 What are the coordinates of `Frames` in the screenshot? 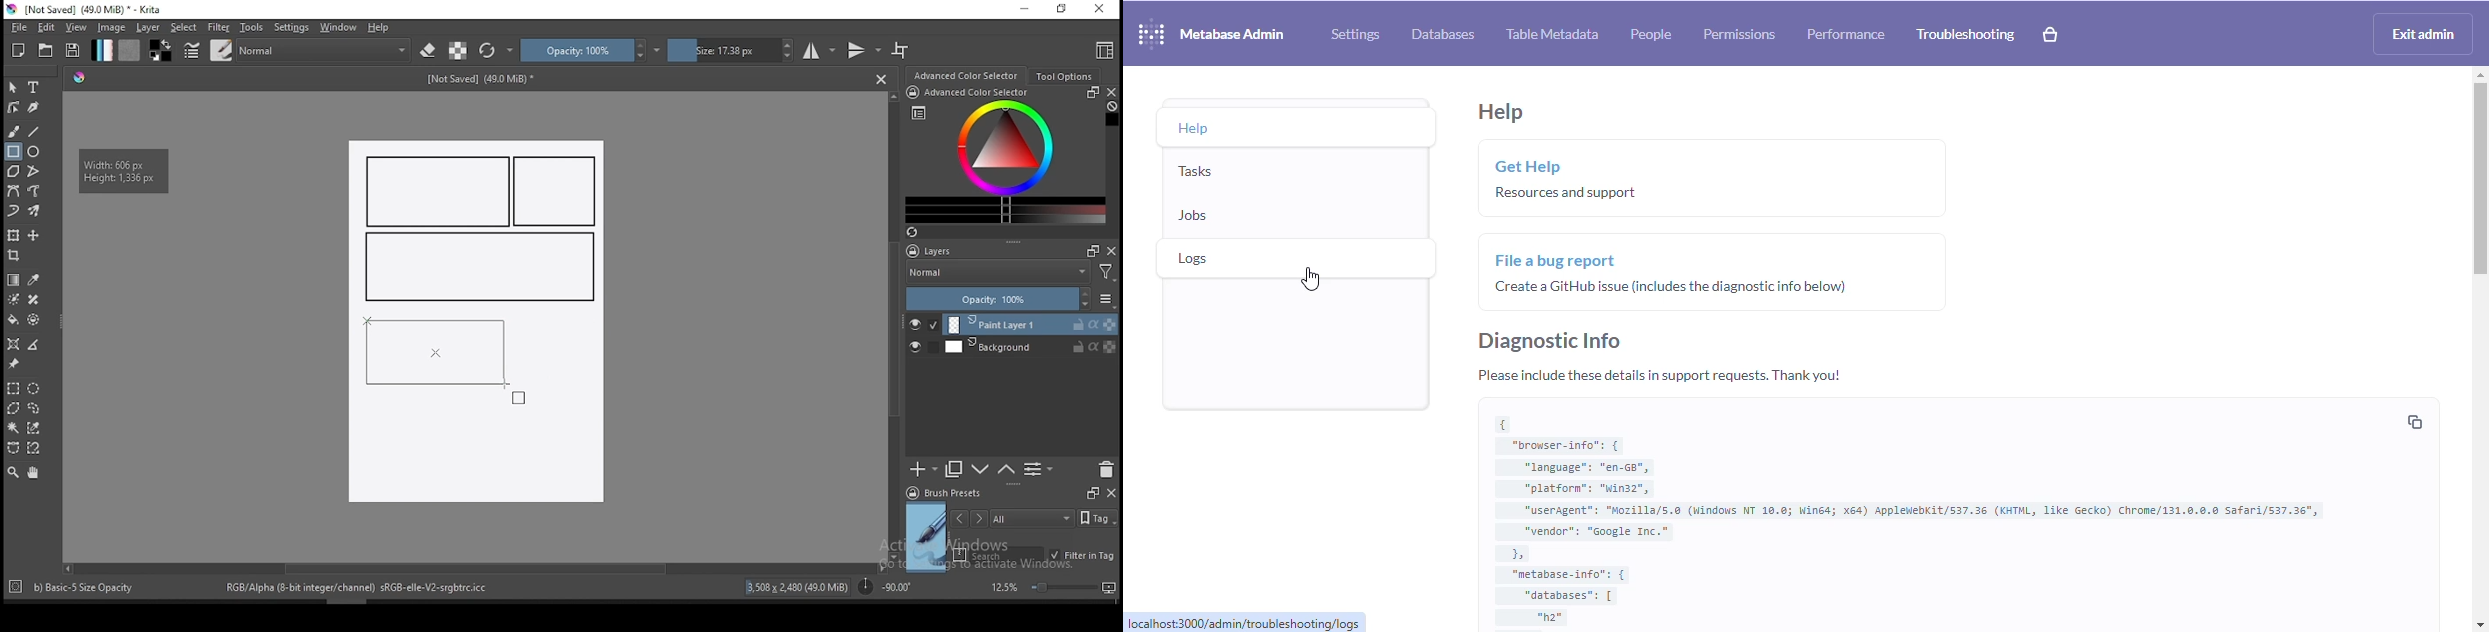 It's located at (1088, 250).